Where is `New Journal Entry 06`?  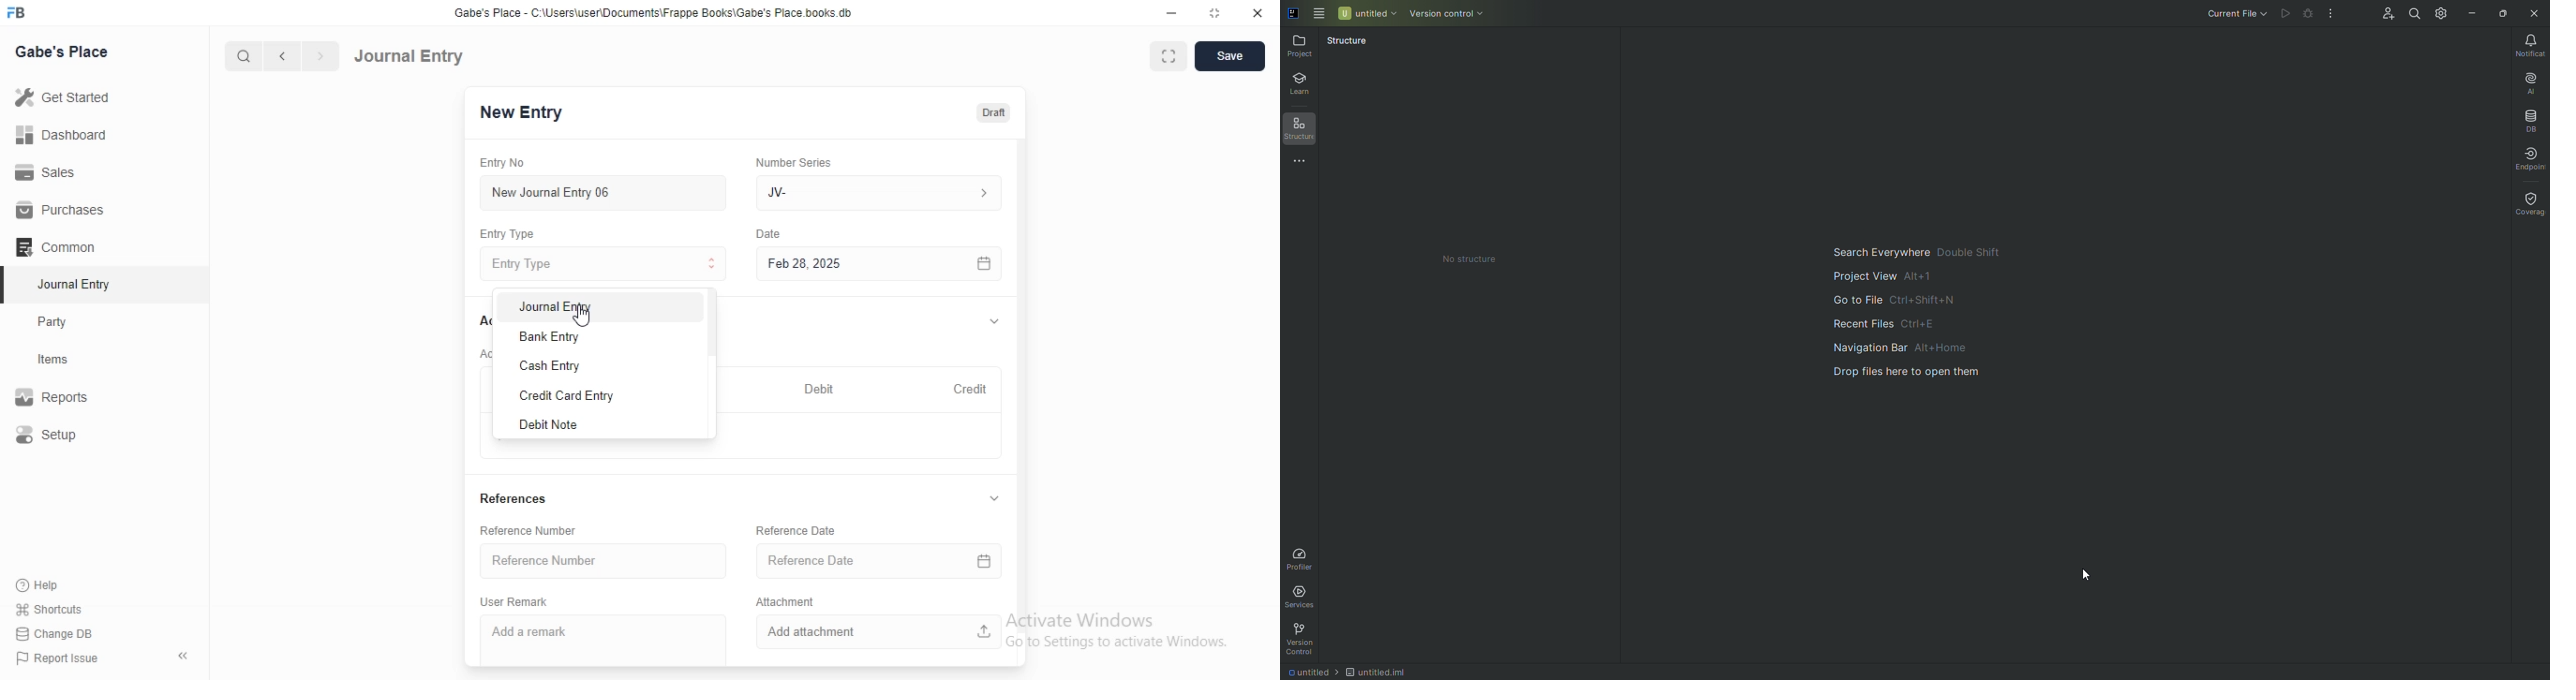 New Journal Entry 06 is located at coordinates (597, 191).